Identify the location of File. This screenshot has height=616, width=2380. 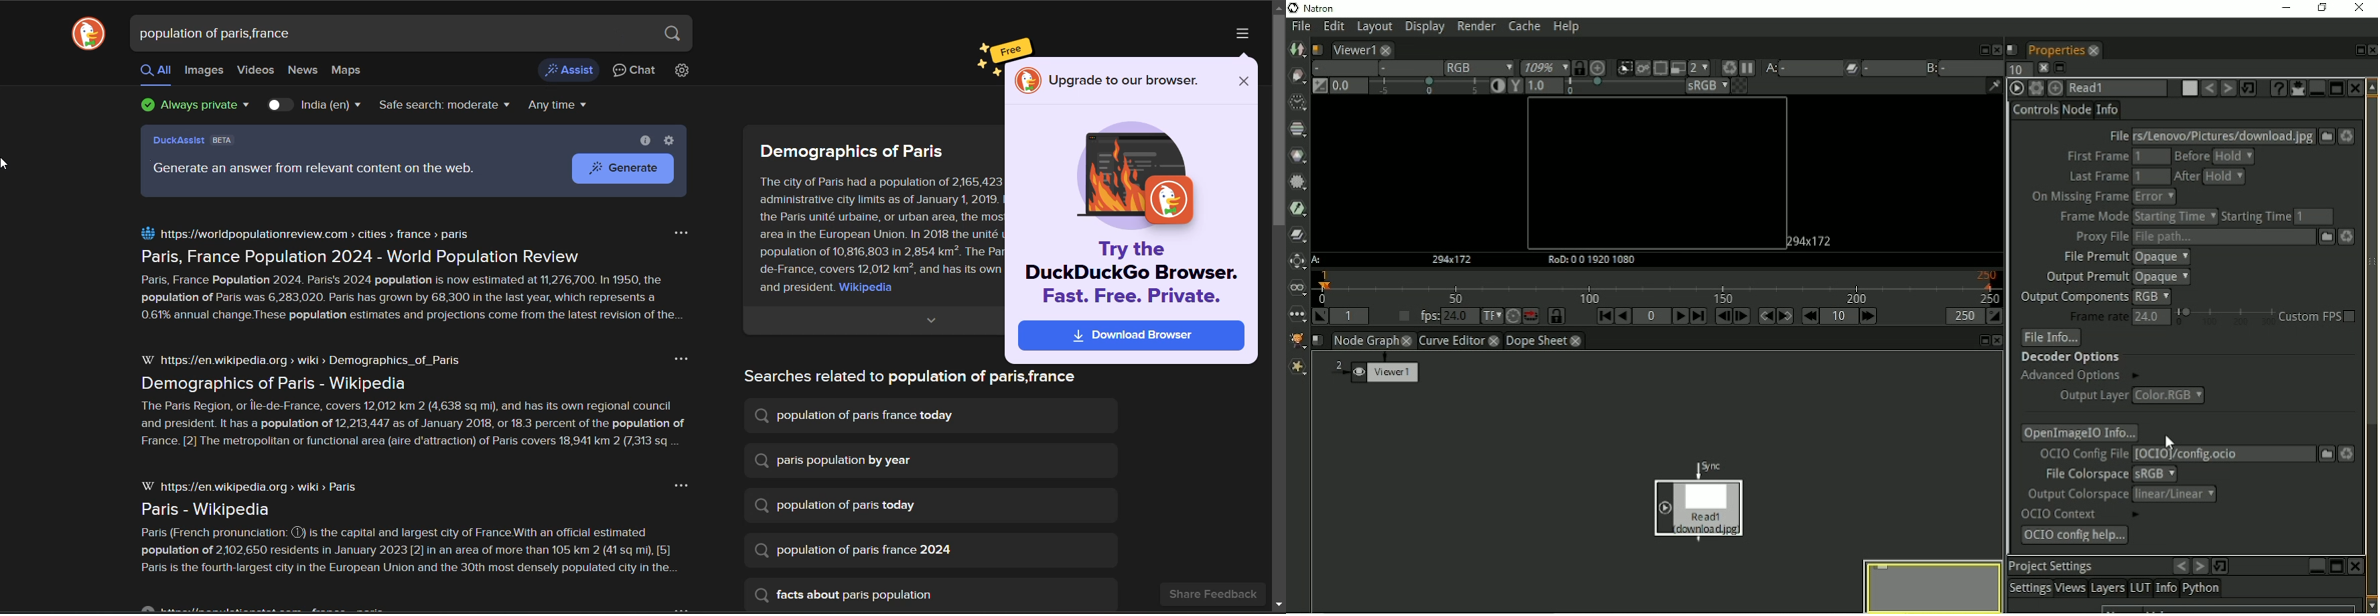
(2229, 136).